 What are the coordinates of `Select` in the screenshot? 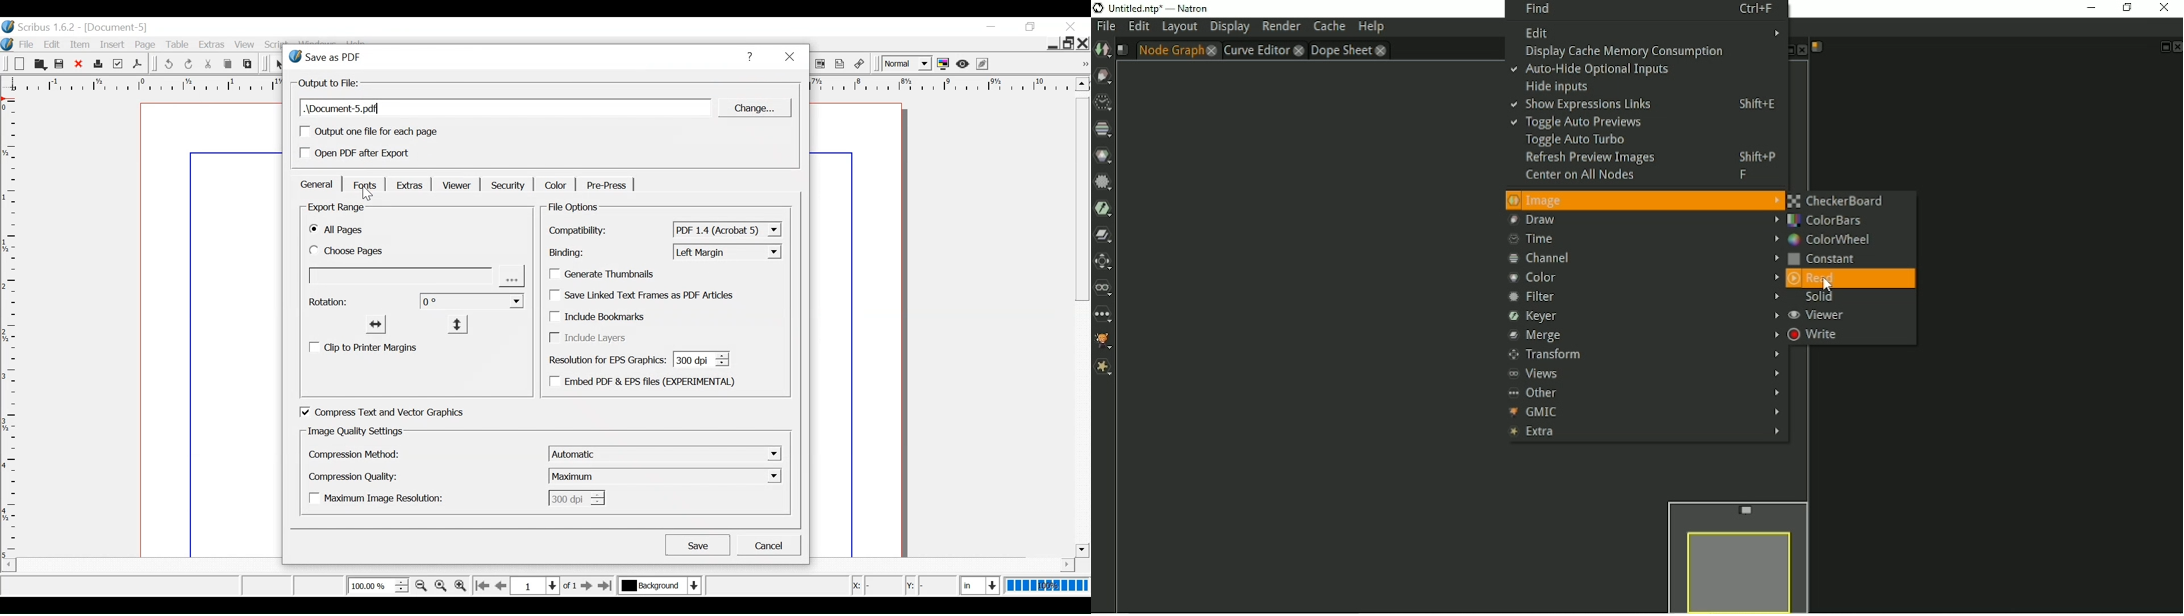 It's located at (280, 65).